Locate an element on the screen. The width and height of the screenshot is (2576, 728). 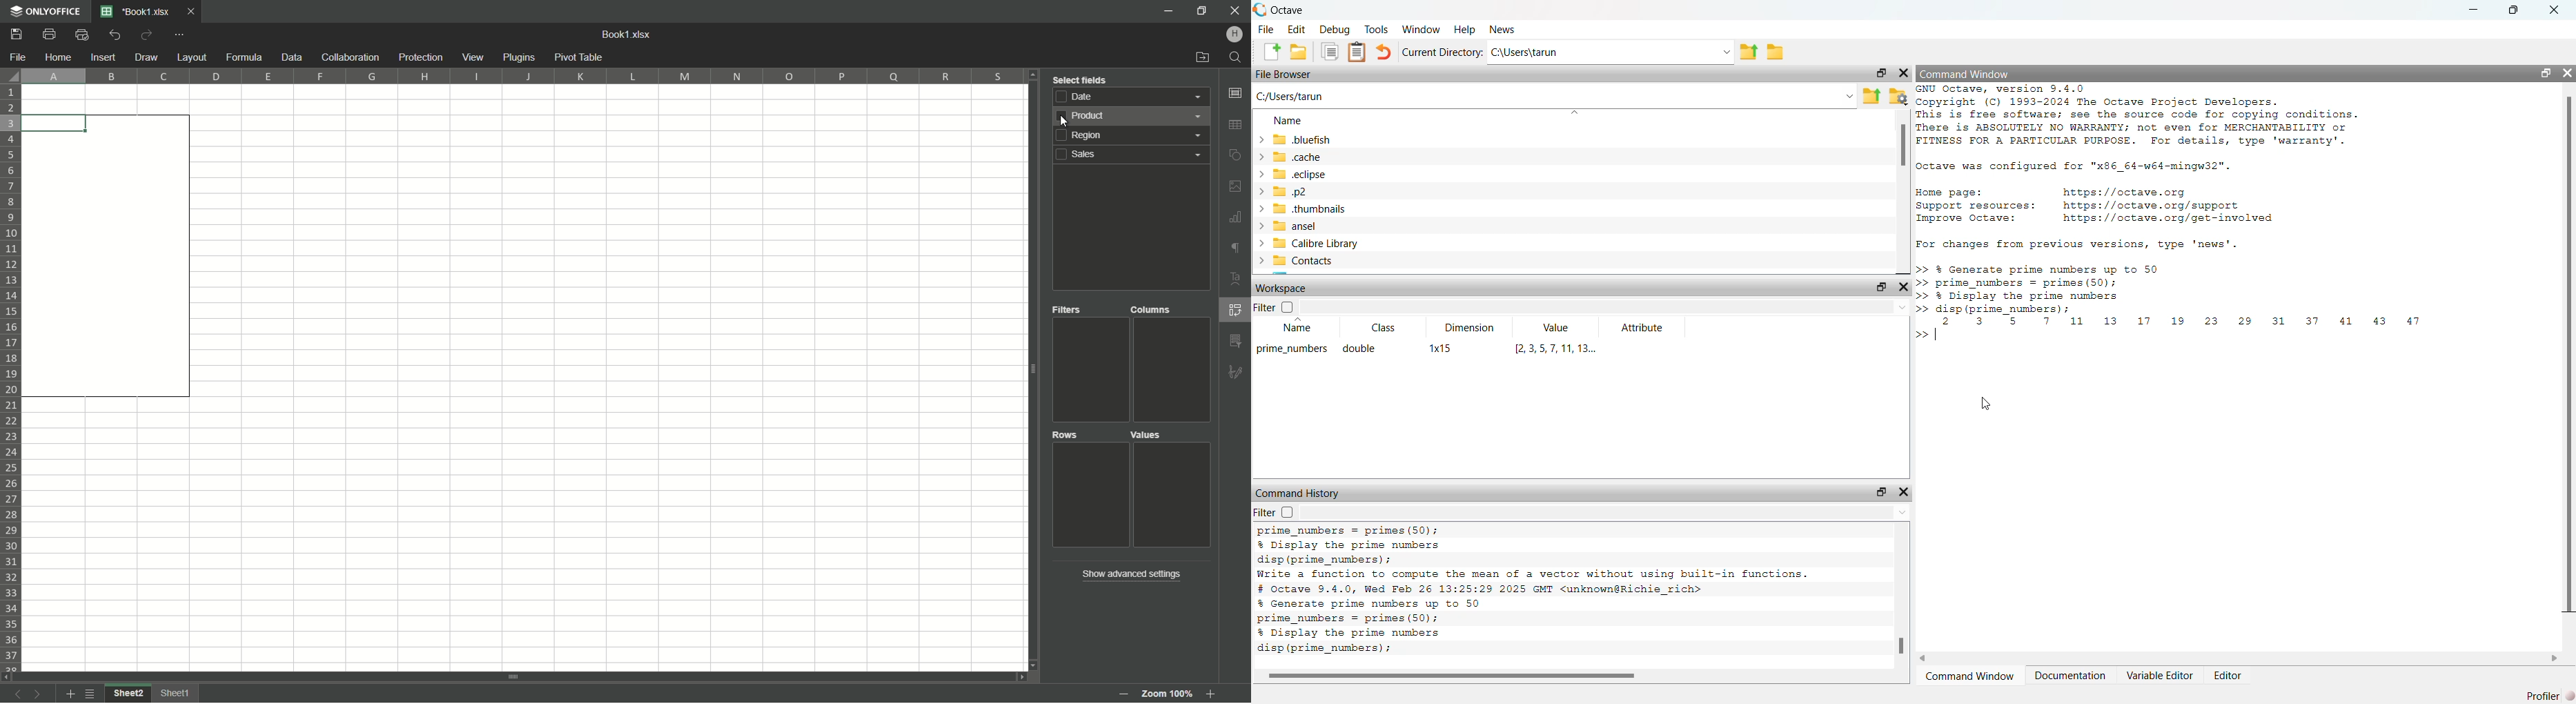
Print file is located at coordinates (49, 37).